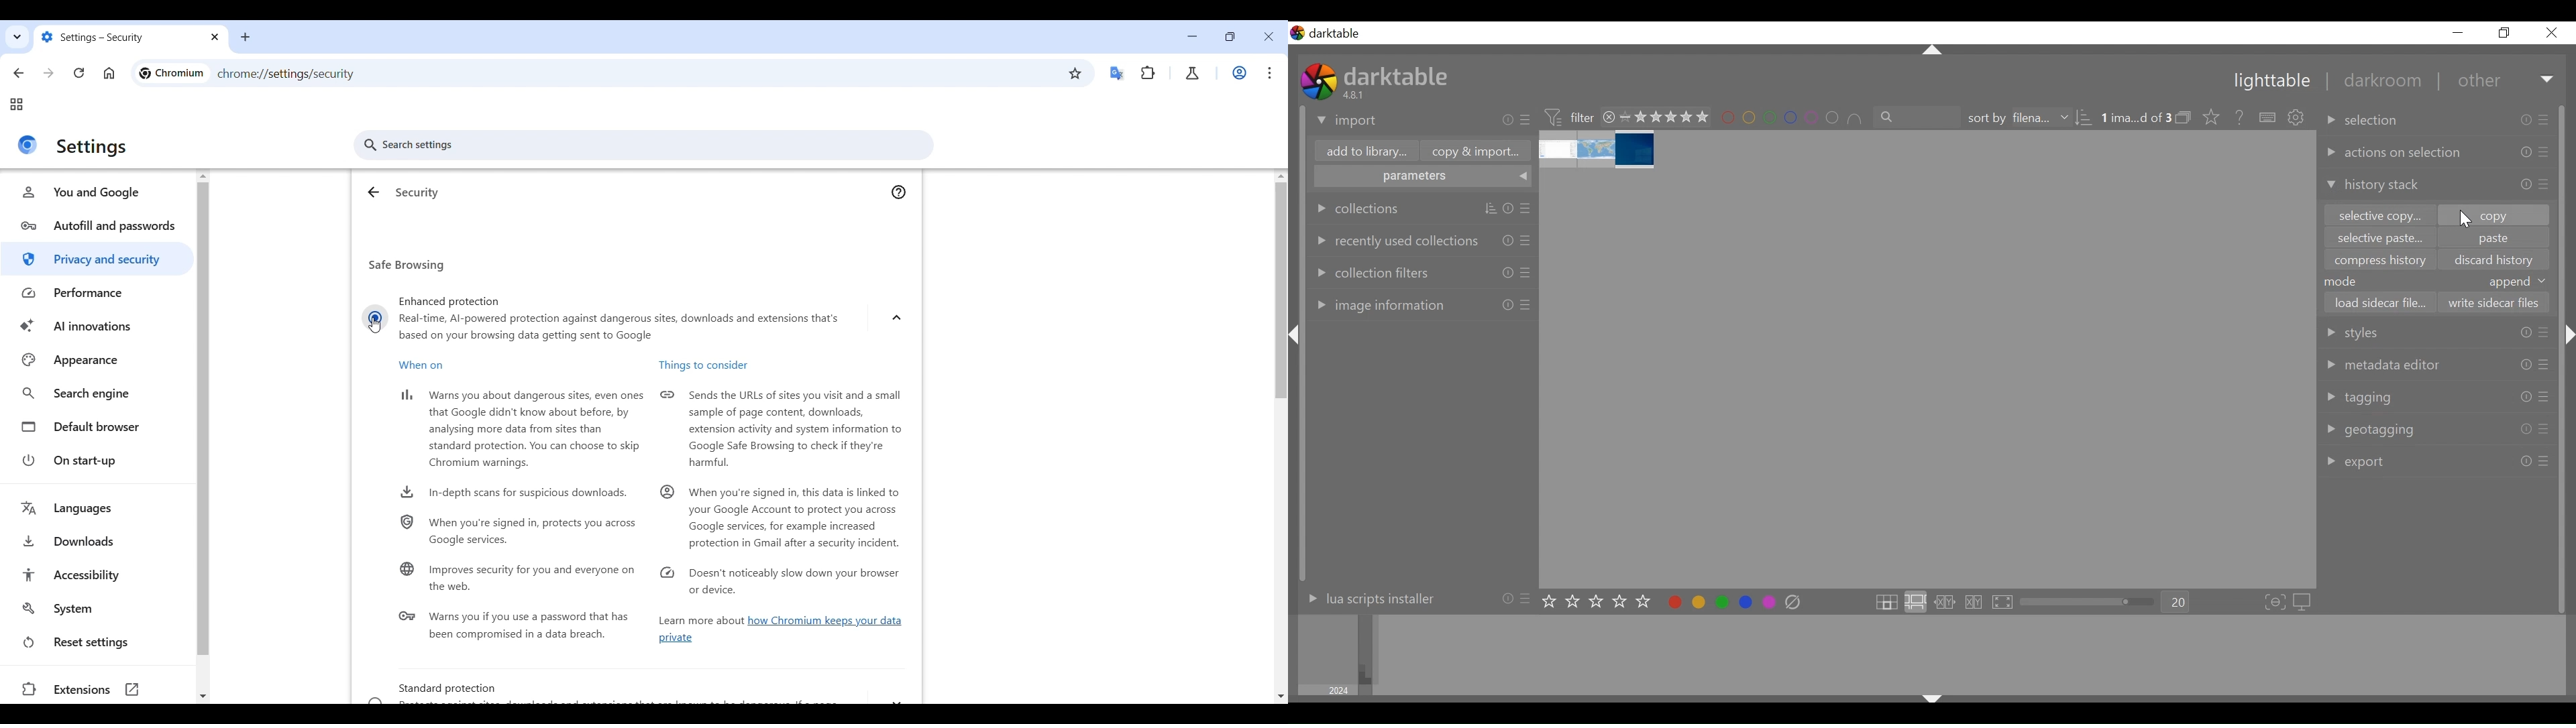 This screenshot has height=728, width=2576. Describe the element at coordinates (1424, 178) in the screenshot. I see `parameters` at that location.